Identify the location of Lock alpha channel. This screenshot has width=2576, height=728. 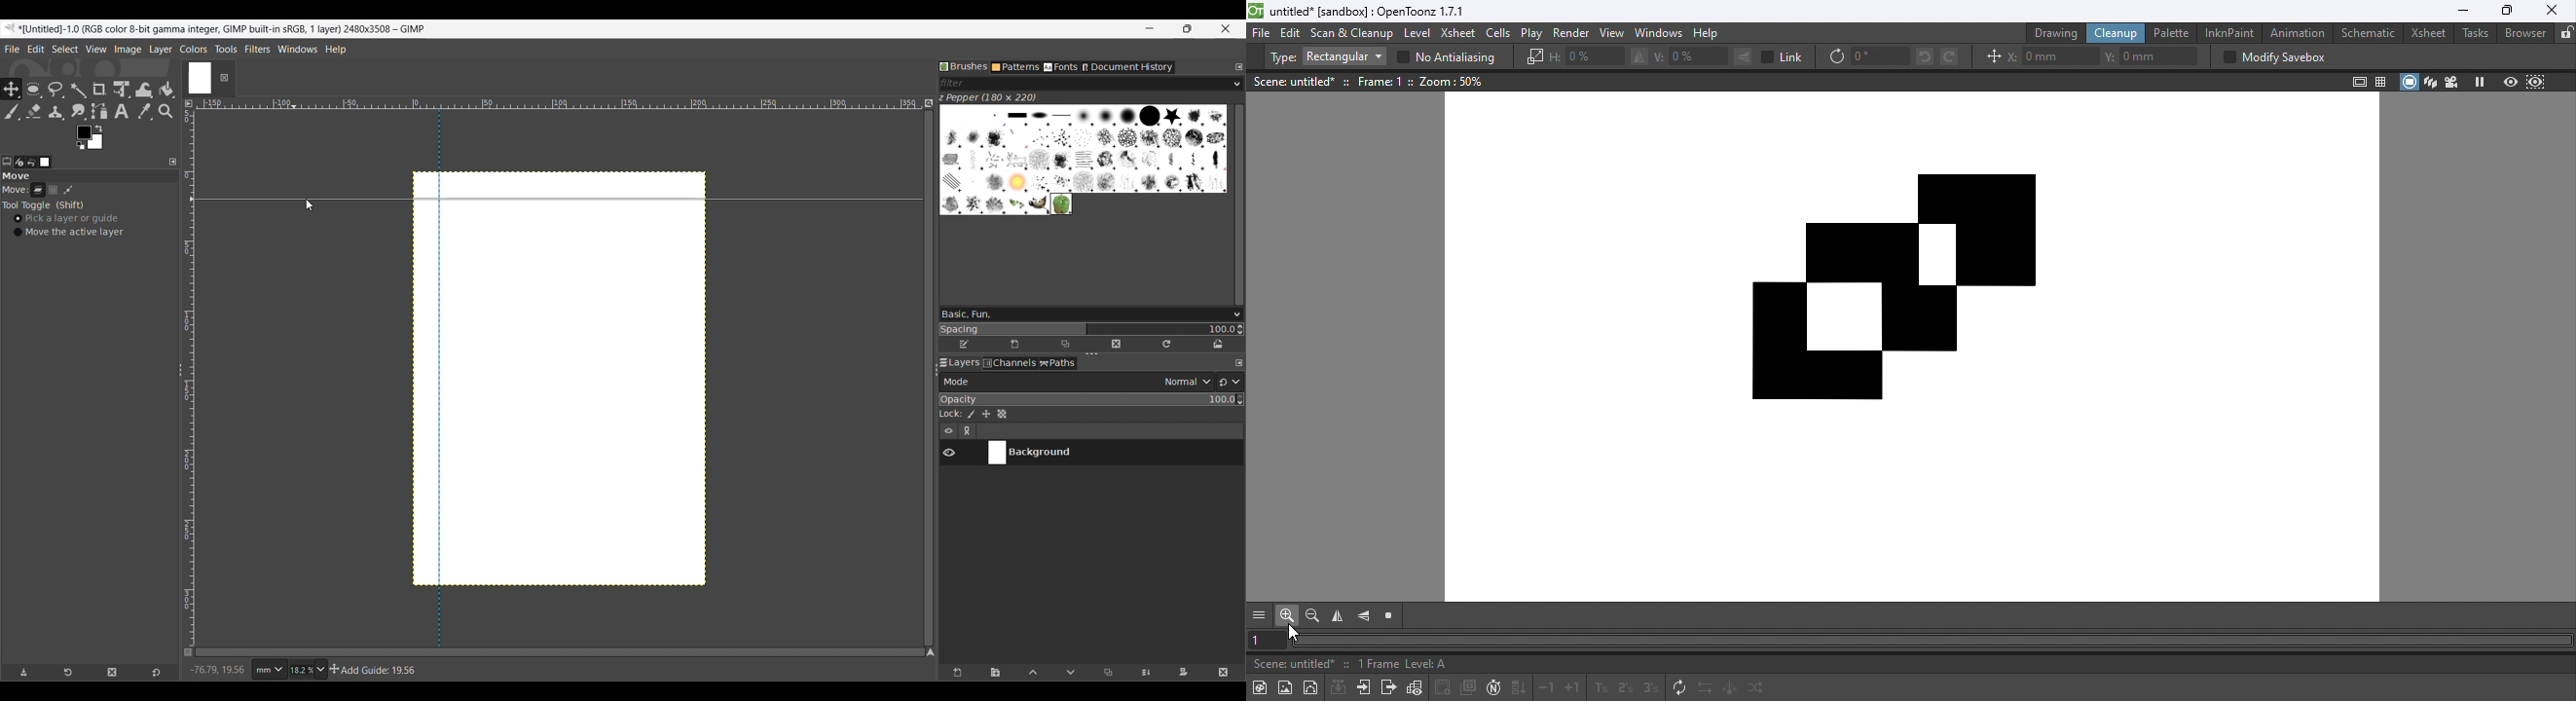
(1001, 414).